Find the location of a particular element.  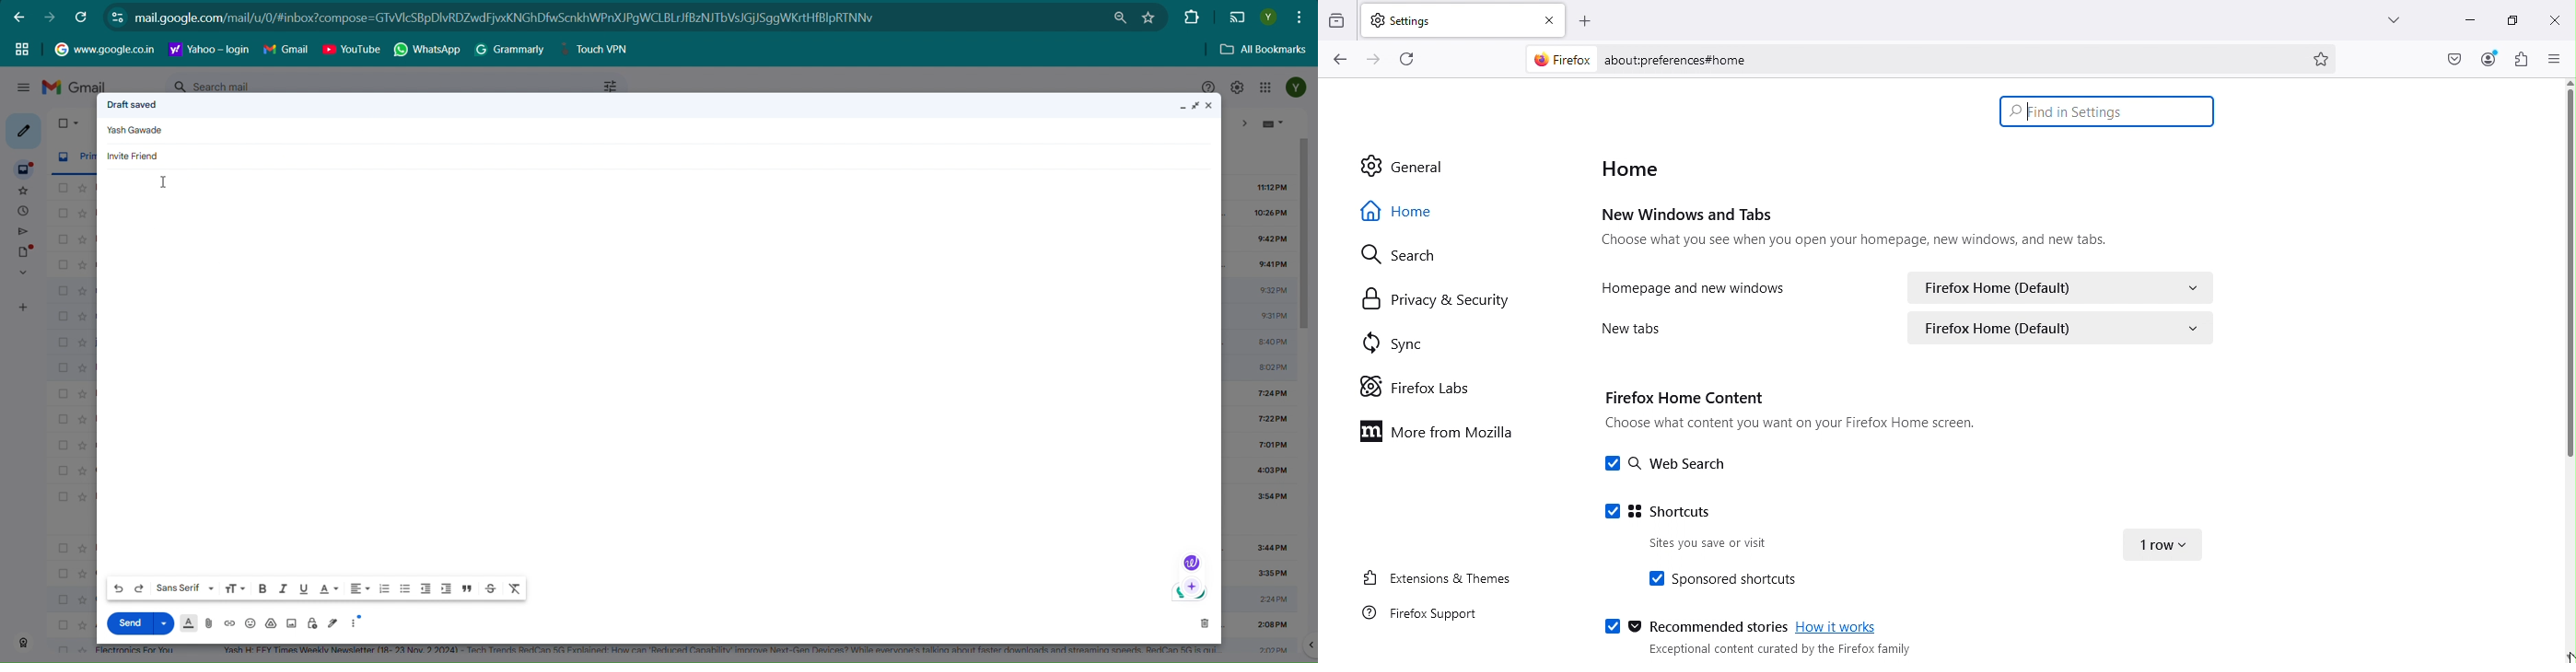

Search is located at coordinates (1395, 253).